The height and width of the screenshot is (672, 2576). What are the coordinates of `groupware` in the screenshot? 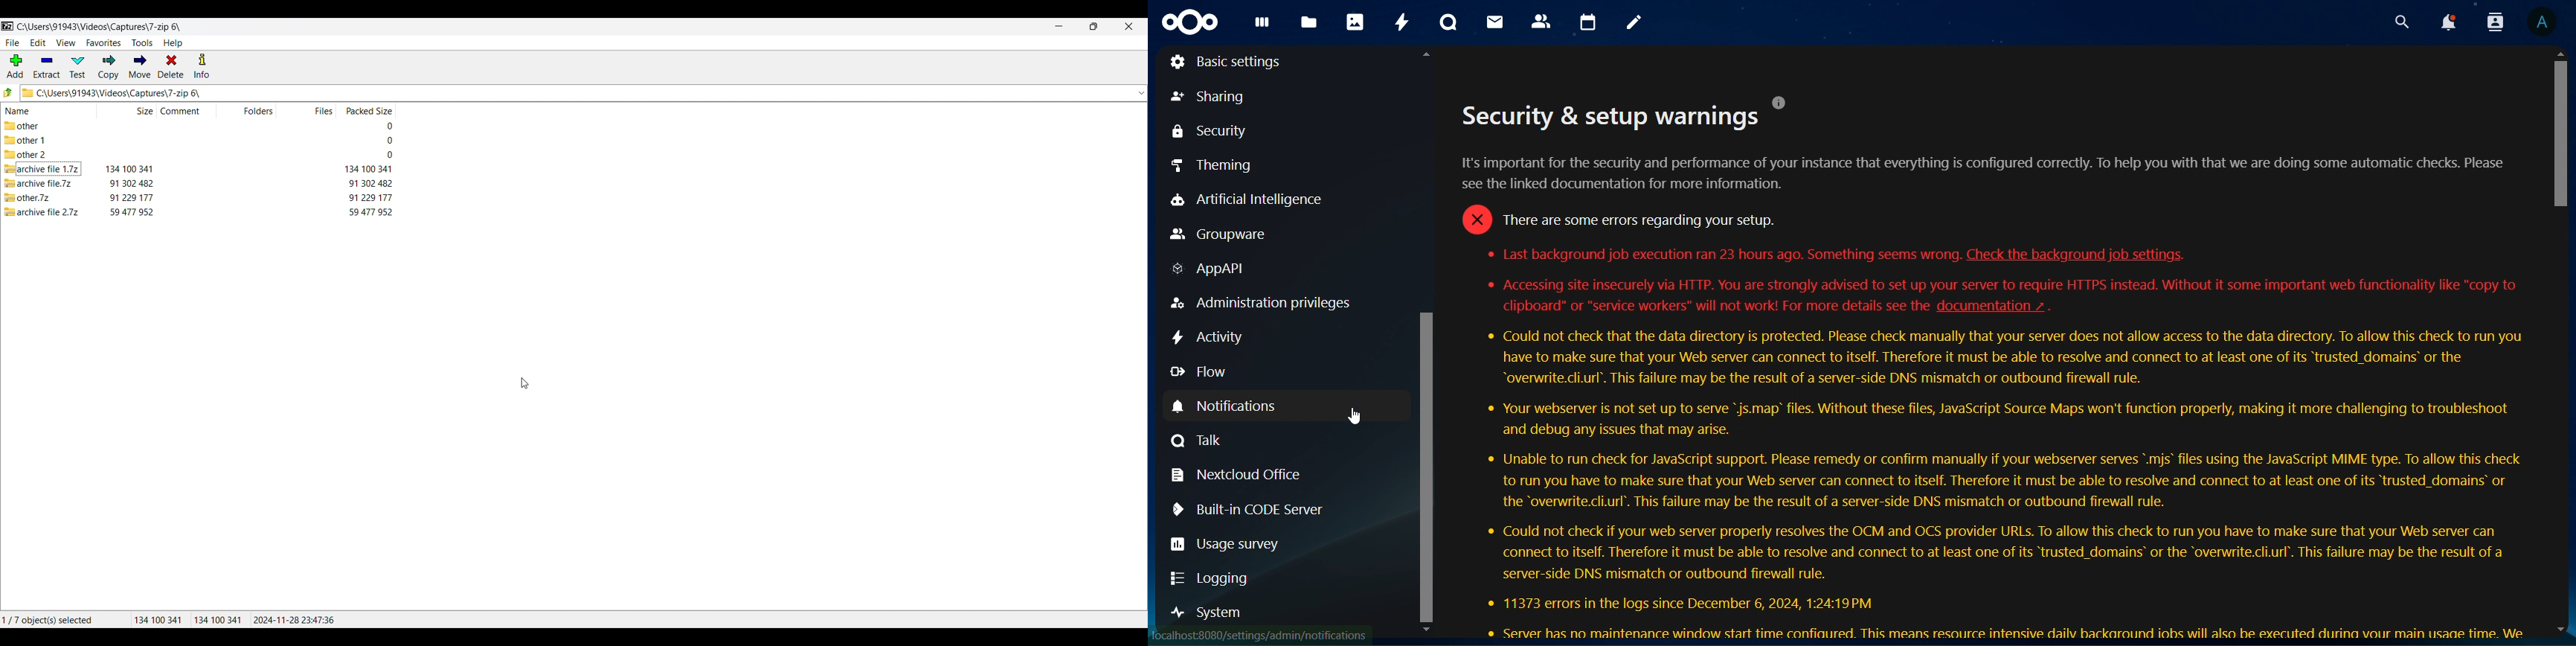 It's located at (1221, 234).